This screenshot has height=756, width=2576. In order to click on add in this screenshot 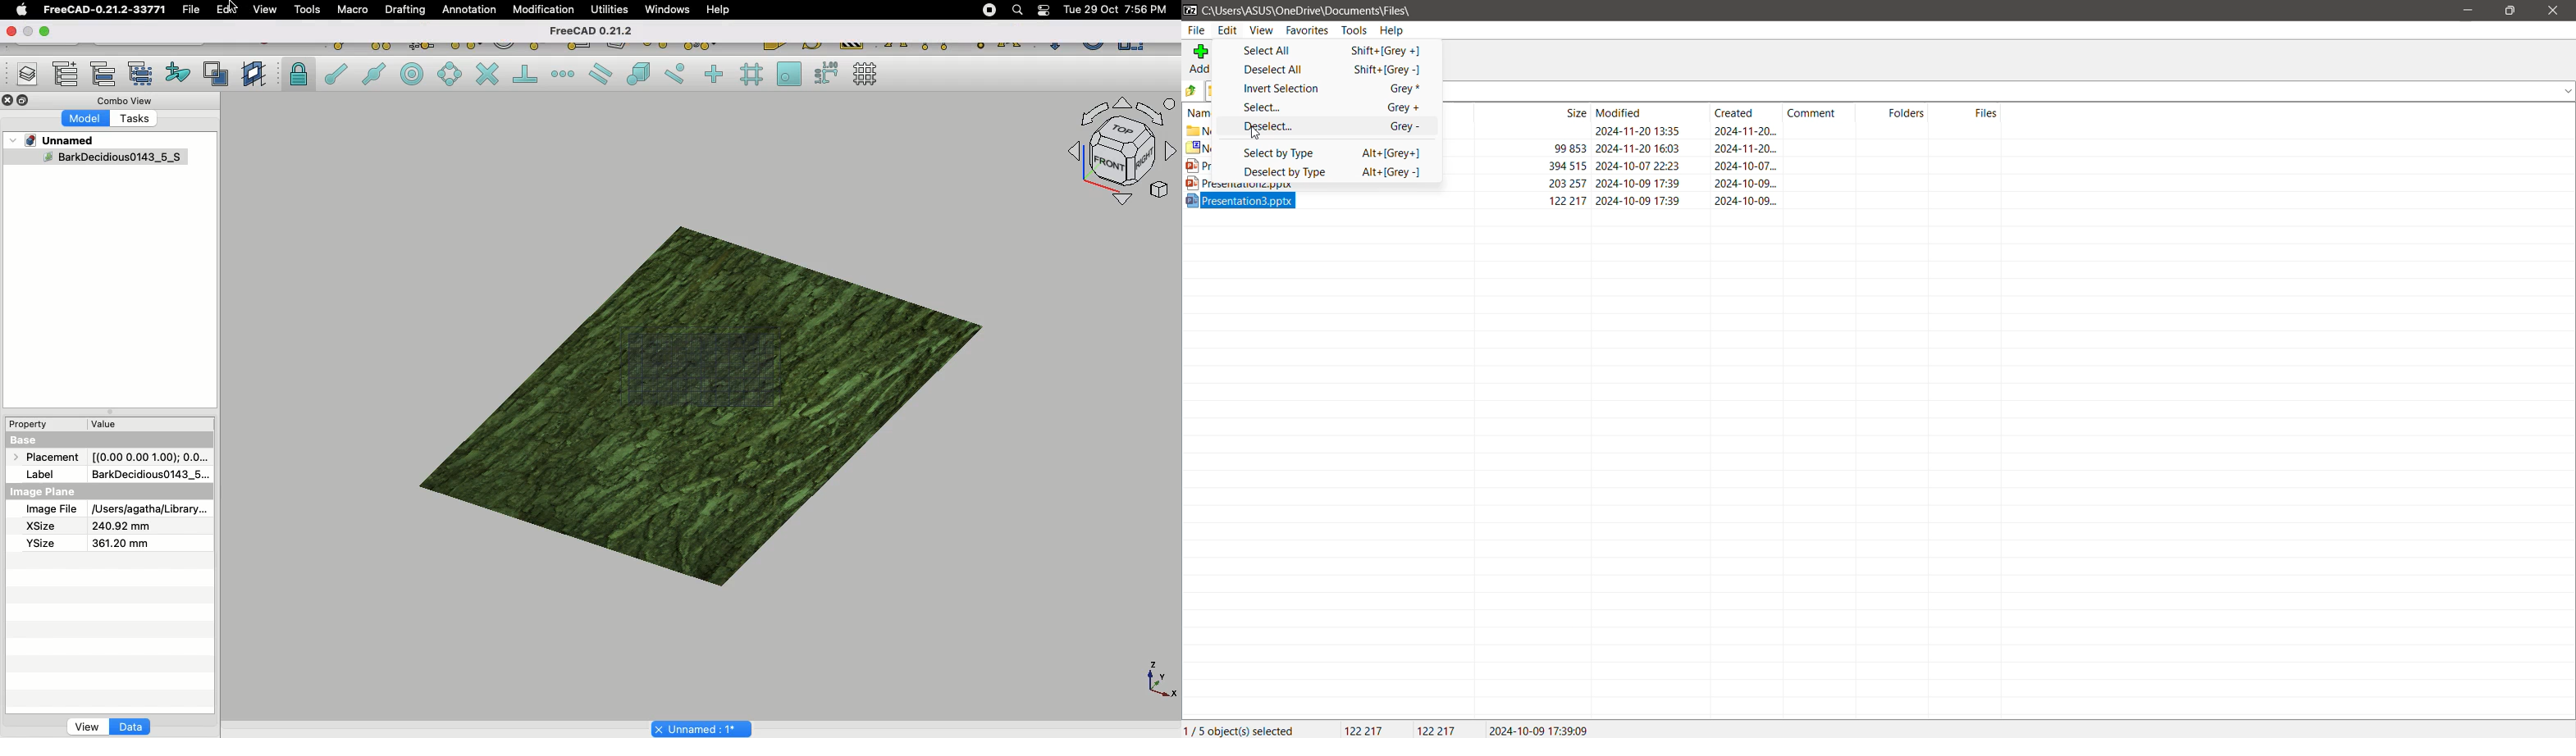, I will do `click(1200, 60)`.